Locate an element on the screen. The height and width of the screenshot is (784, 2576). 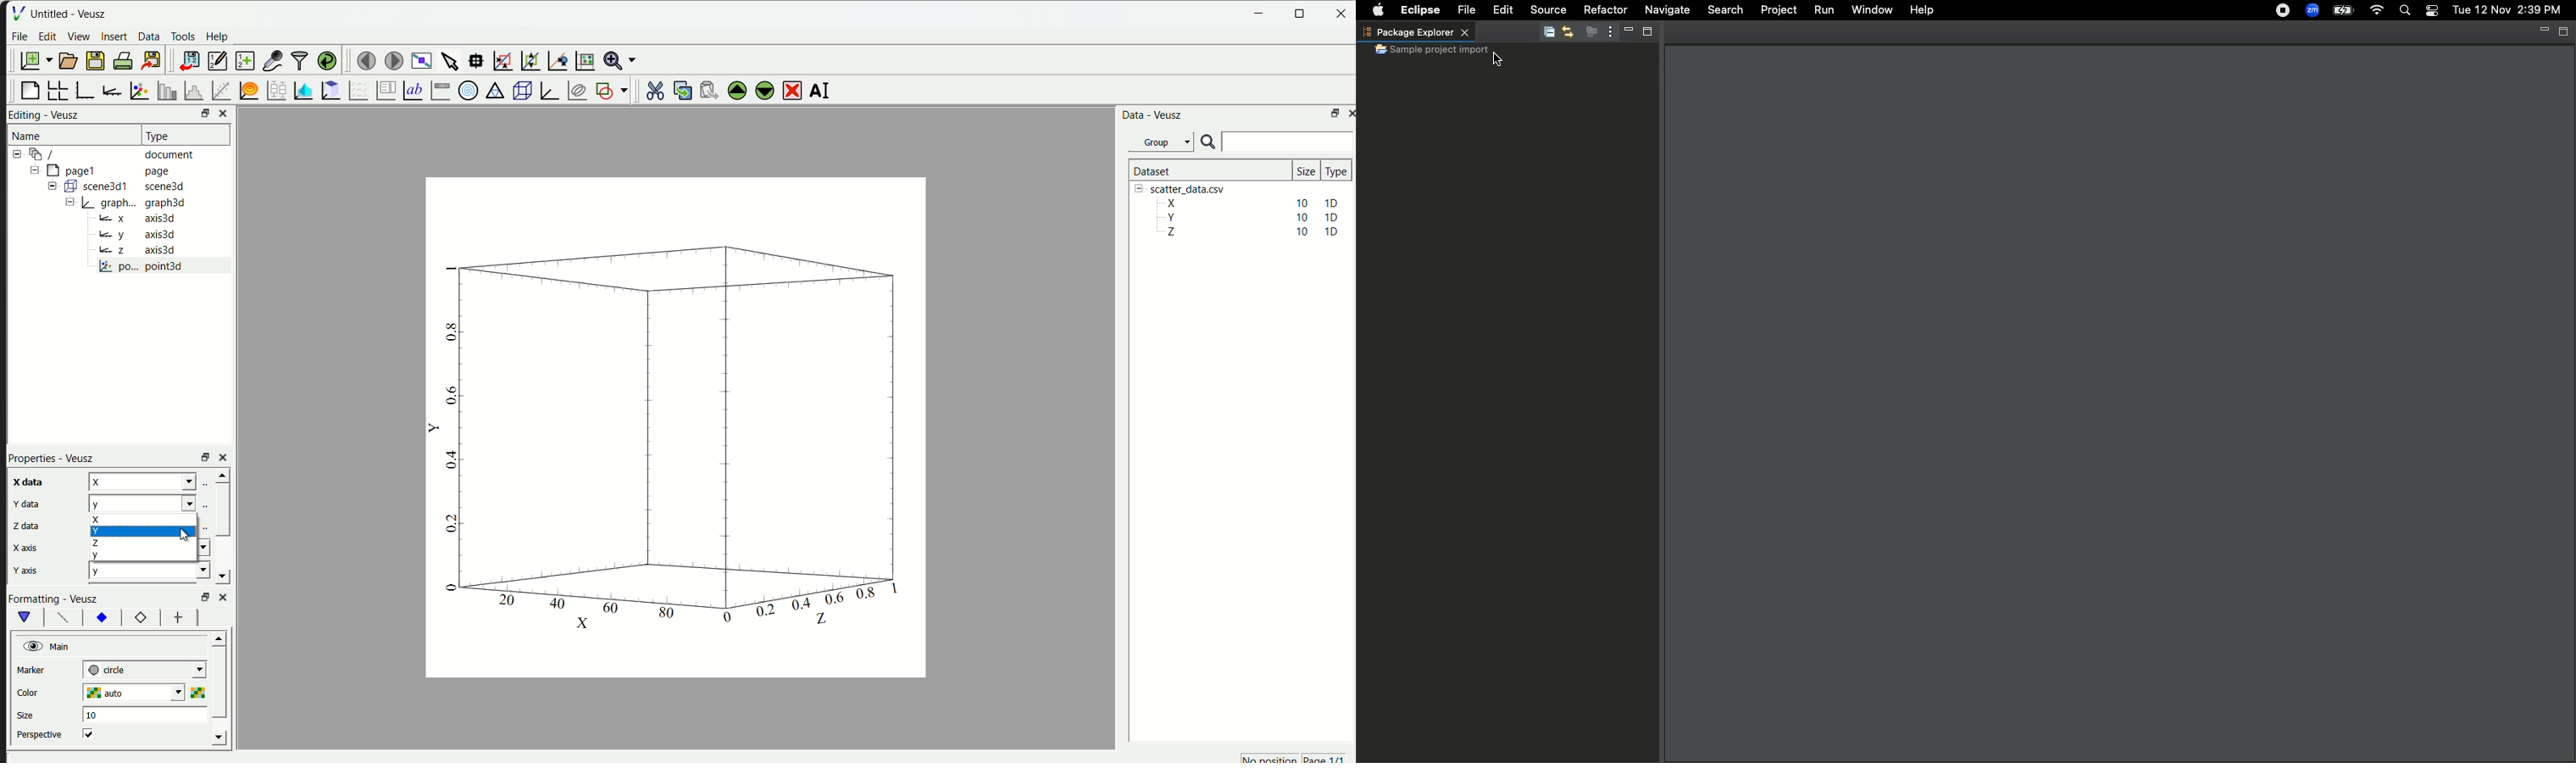
X 10 10 is located at coordinates (1247, 202).